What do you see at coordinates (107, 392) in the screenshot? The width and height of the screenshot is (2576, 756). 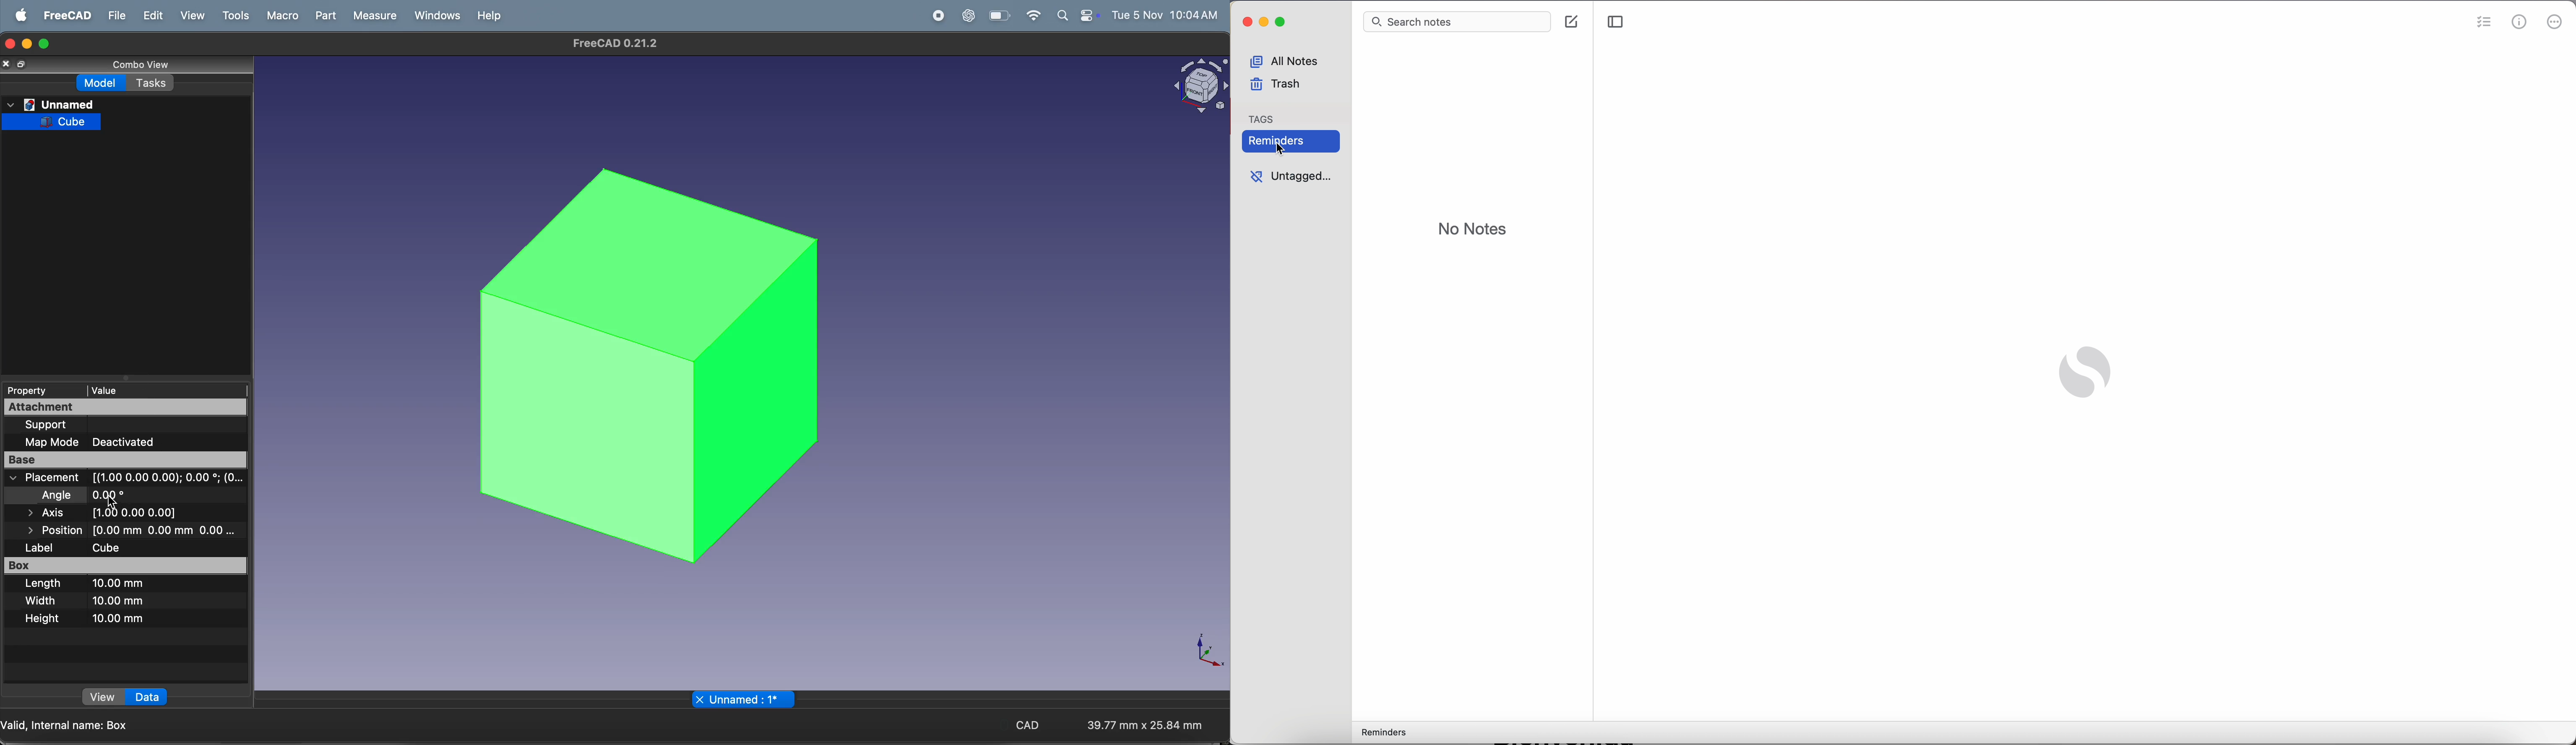 I see `| Value` at bounding box center [107, 392].